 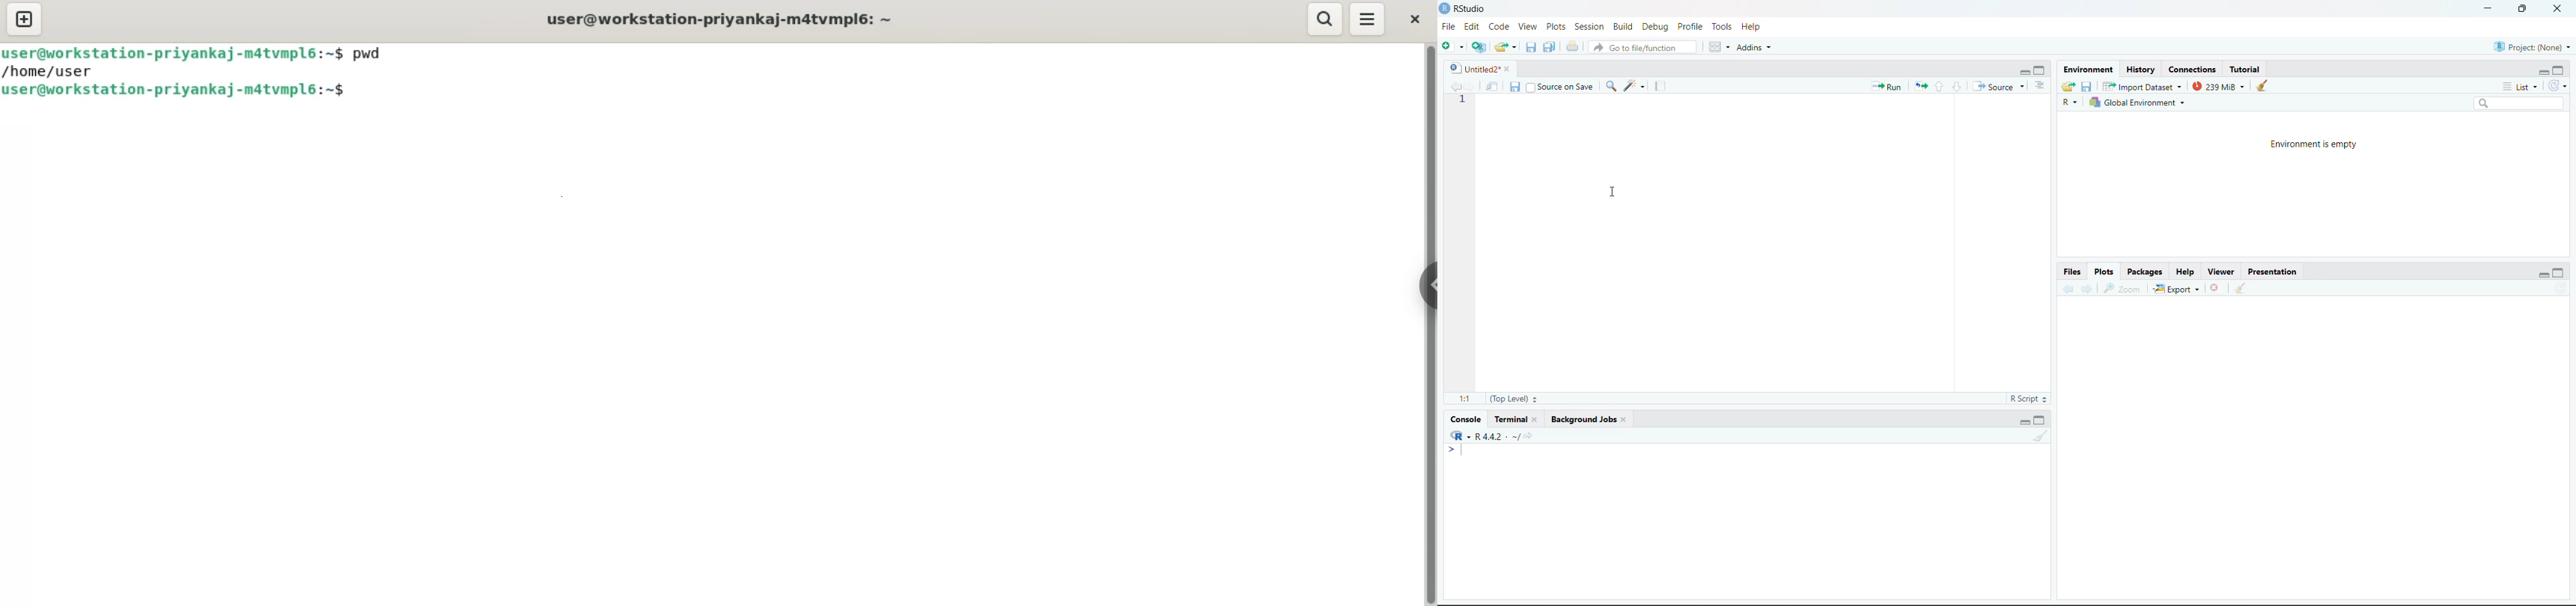 What do you see at coordinates (1941, 86) in the screenshot?
I see `Go to previous section/chunk (Ctrl + PgUp)` at bounding box center [1941, 86].